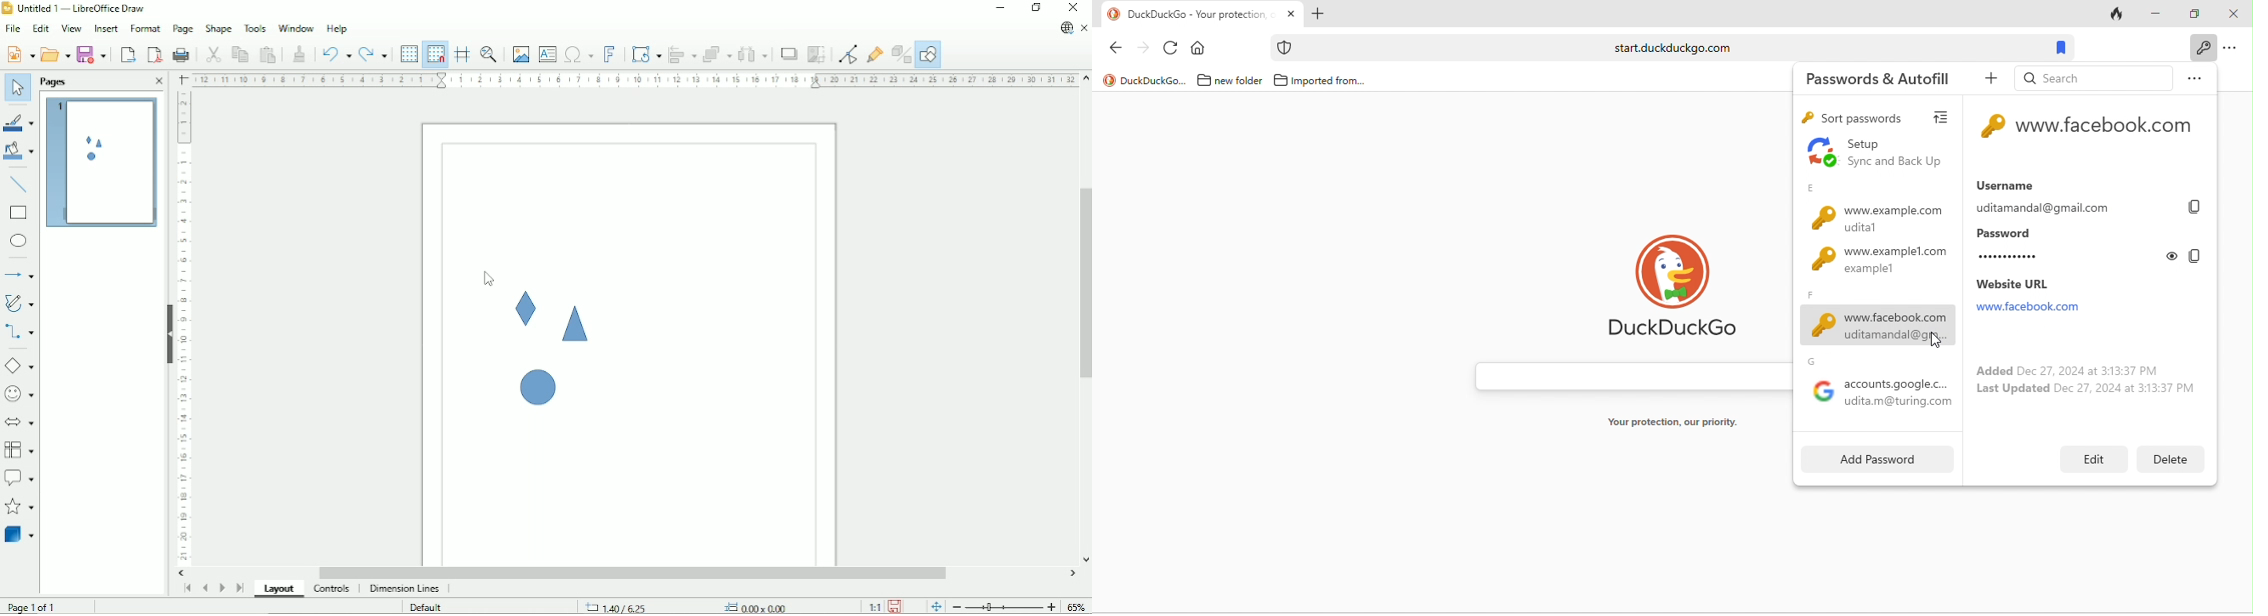  What do you see at coordinates (896, 606) in the screenshot?
I see `Save` at bounding box center [896, 606].